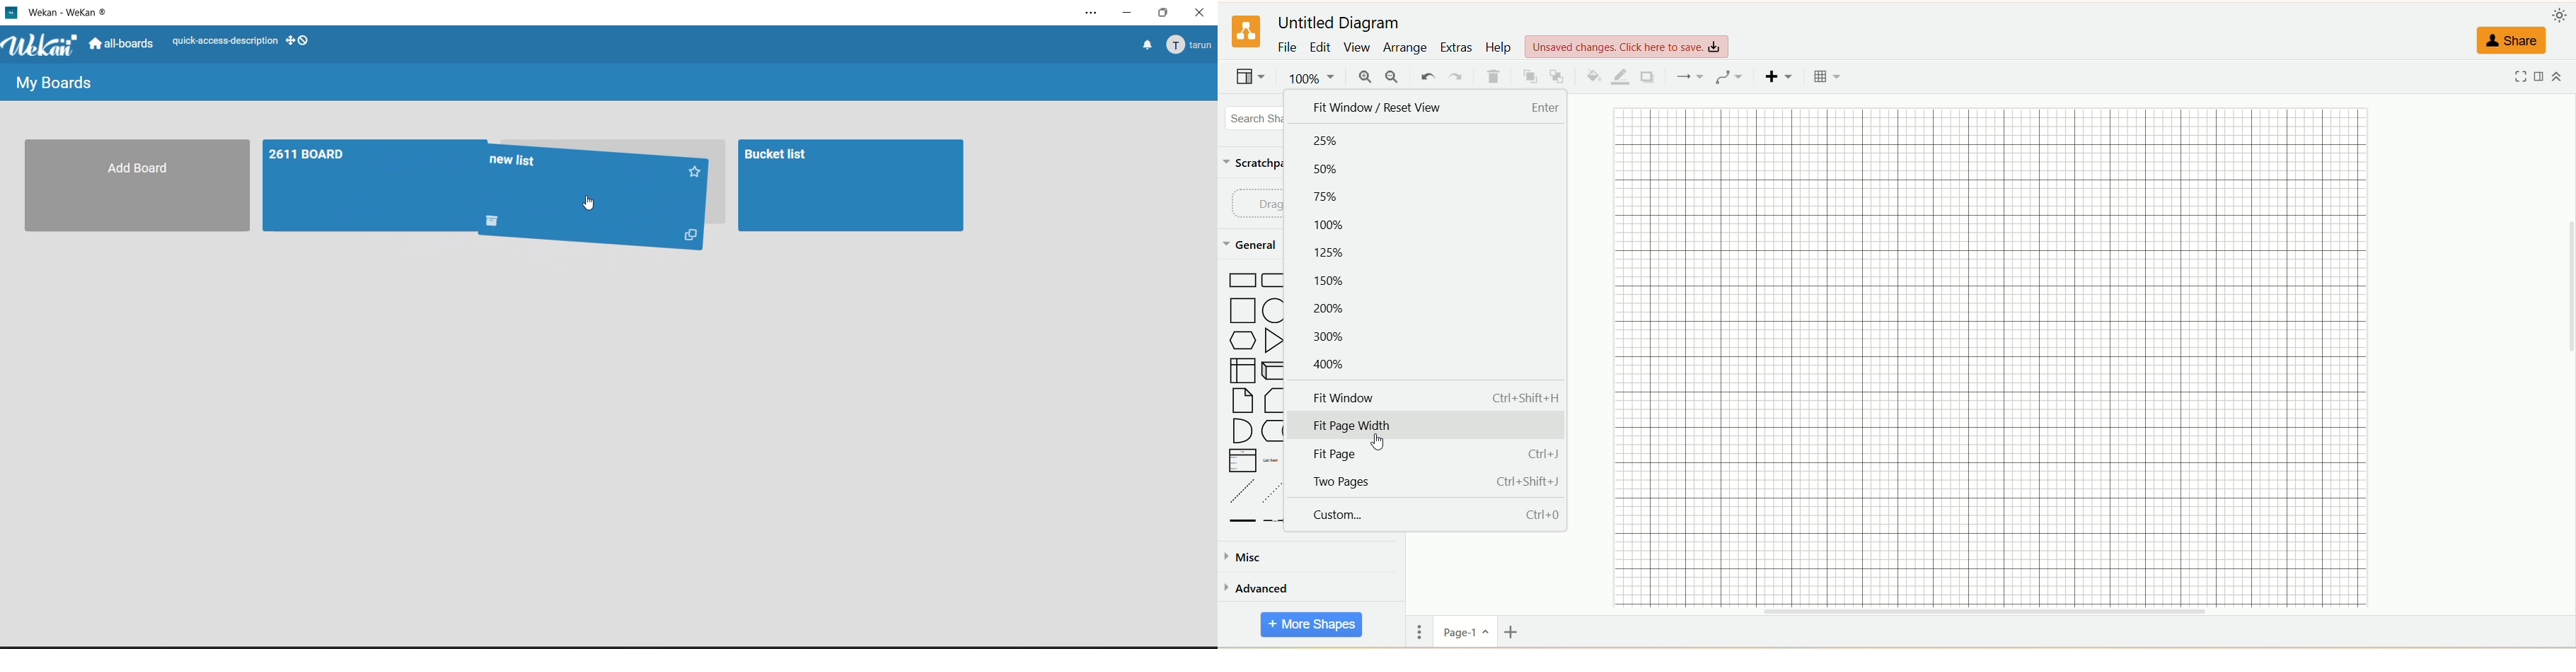 This screenshot has height=672, width=2576. Describe the element at coordinates (1276, 310) in the screenshot. I see `circle` at that location.